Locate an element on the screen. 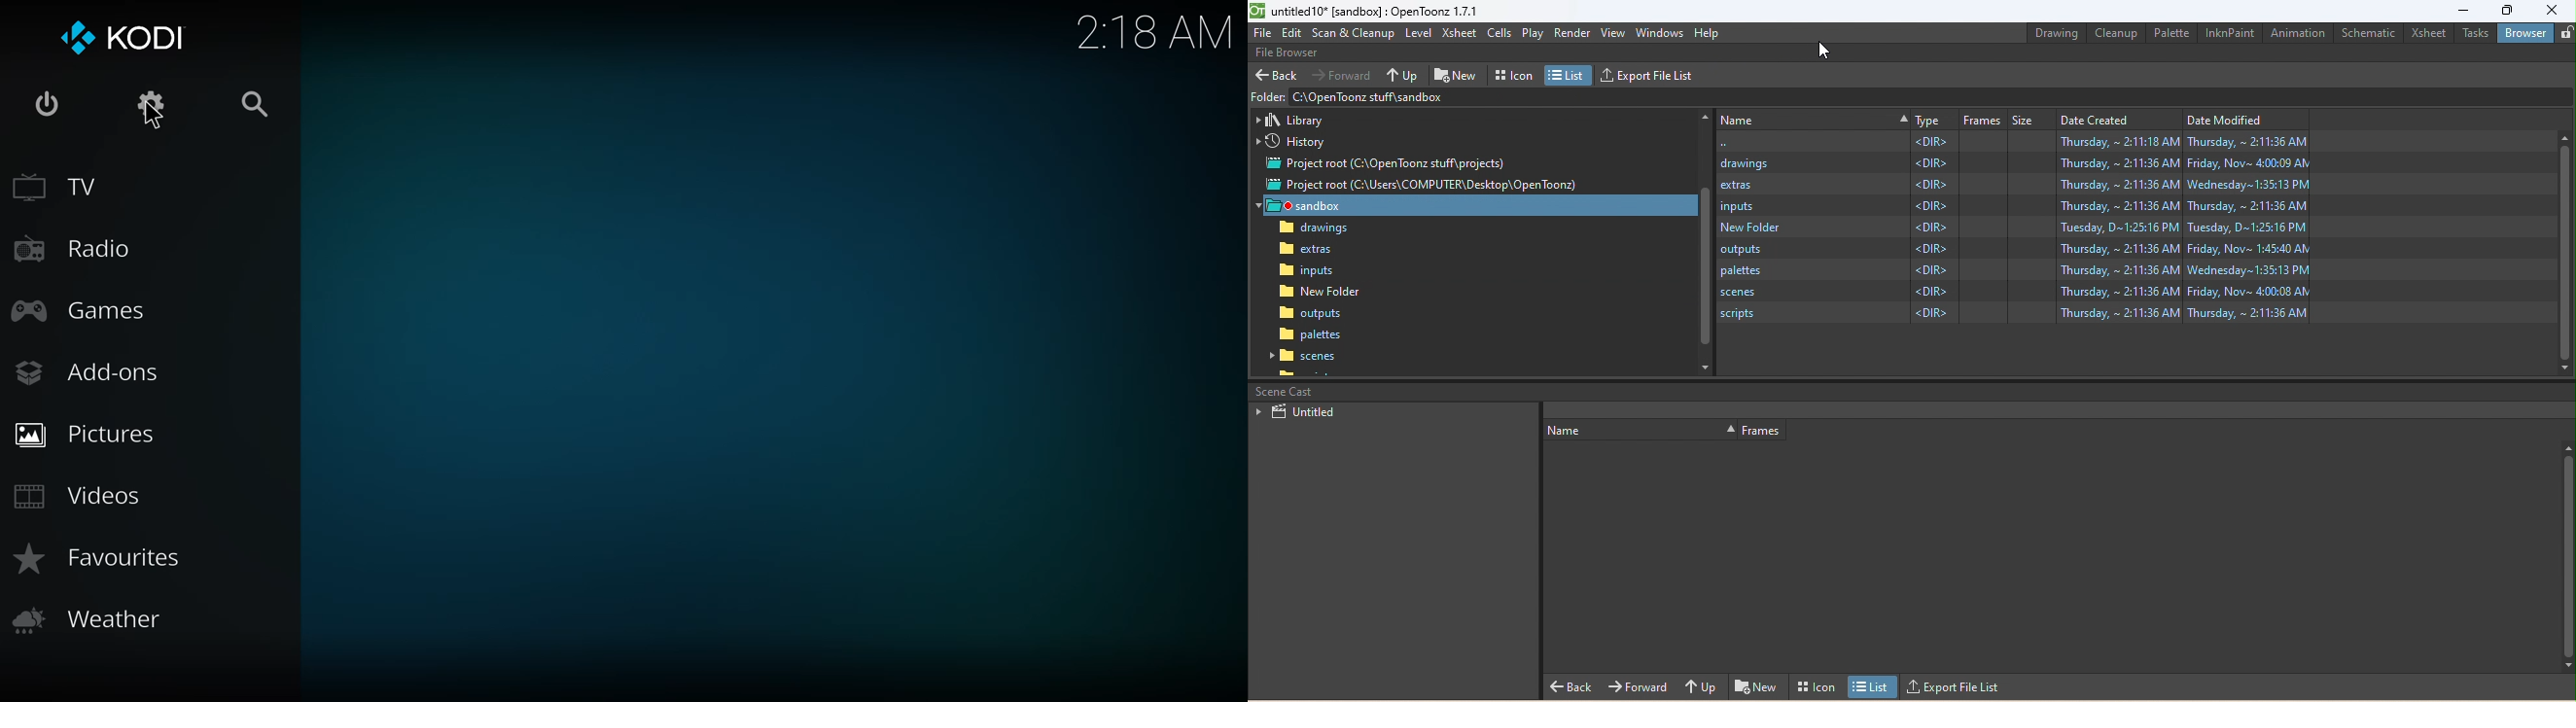 Image resolution: width=2576 pixels, height=728 pixels. Untitled is located at coordinates (1300, 410).